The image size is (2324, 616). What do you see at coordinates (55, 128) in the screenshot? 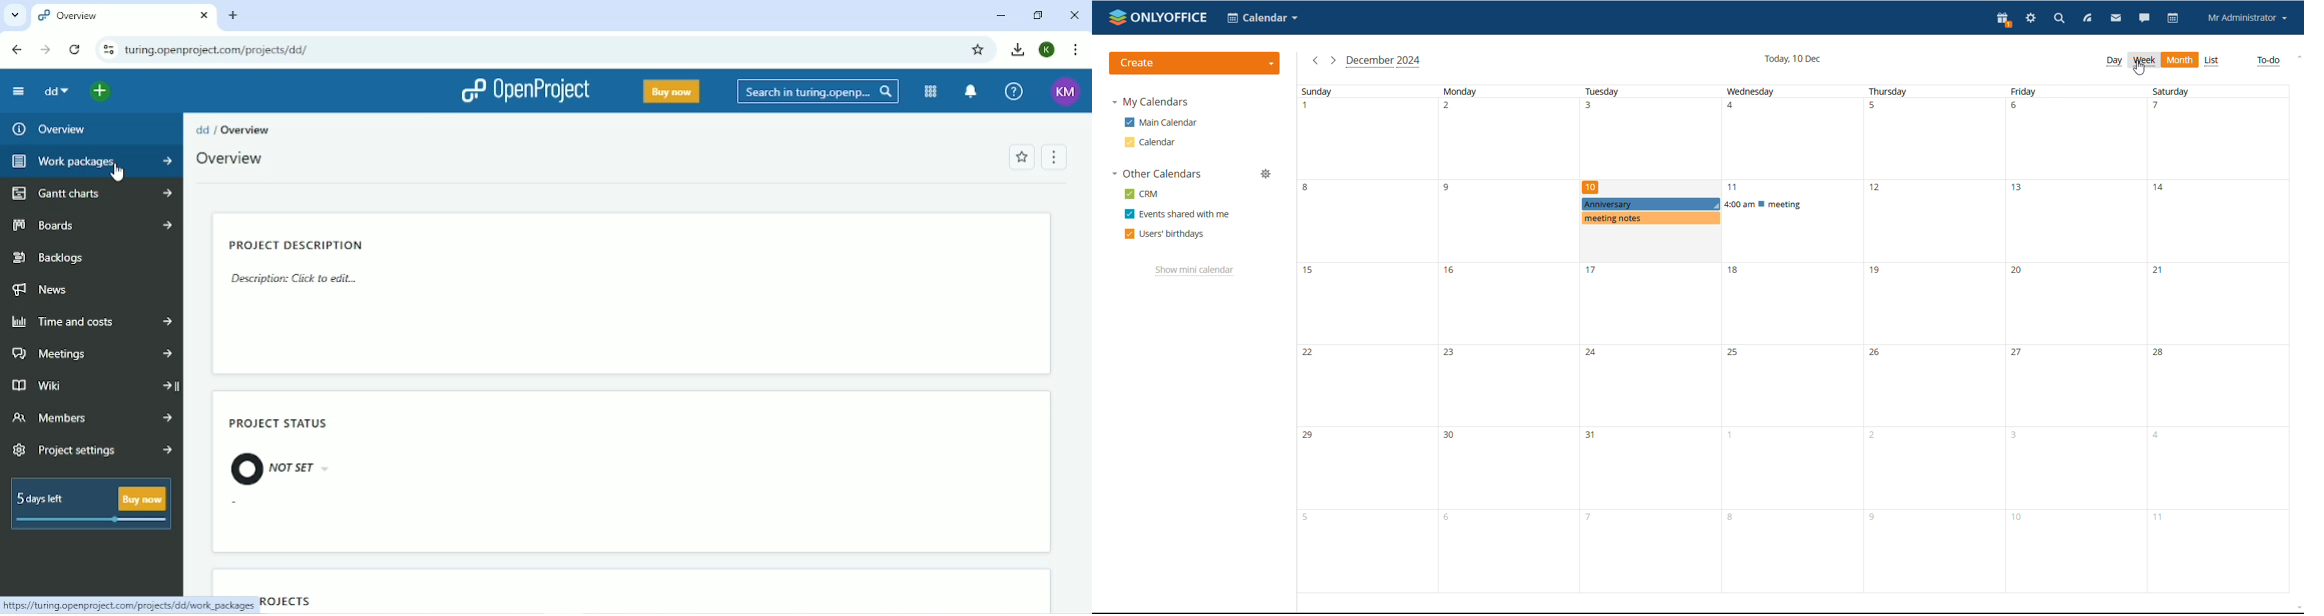
I see `Overview` at bounding box center [55, 128].